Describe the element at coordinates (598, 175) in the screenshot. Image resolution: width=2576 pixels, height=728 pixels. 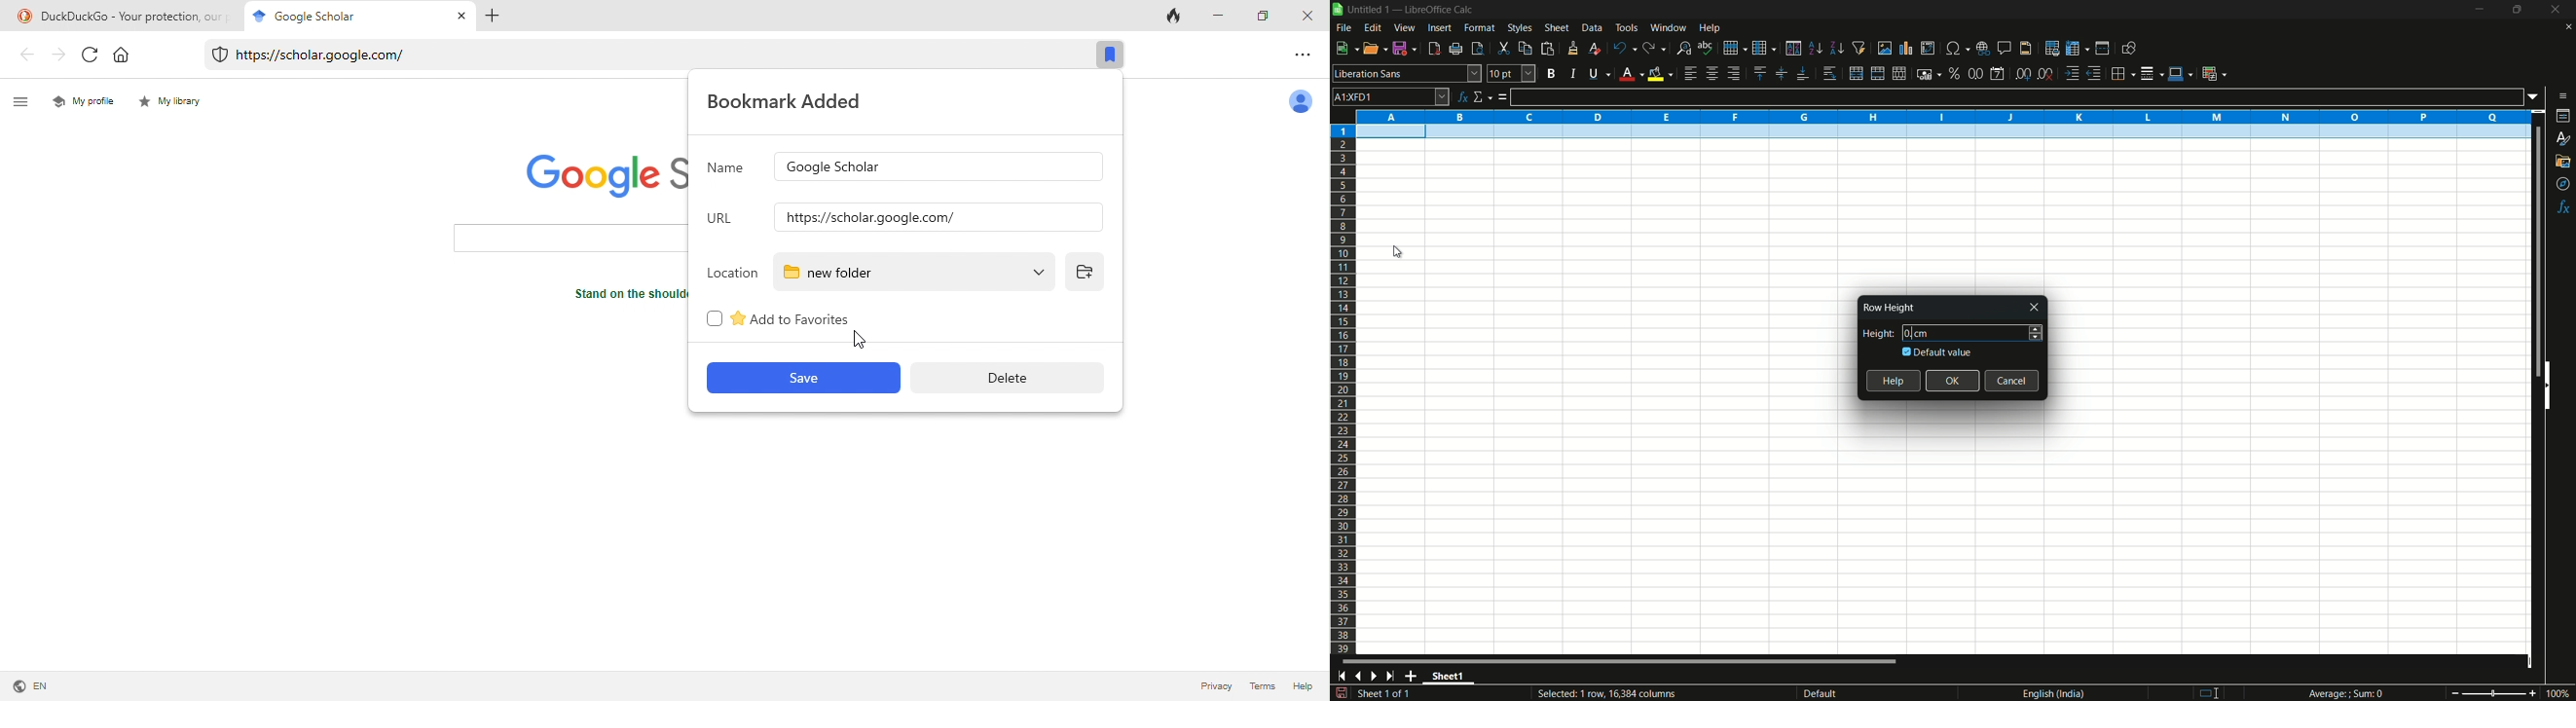
I see `google scholar logo` at that location.